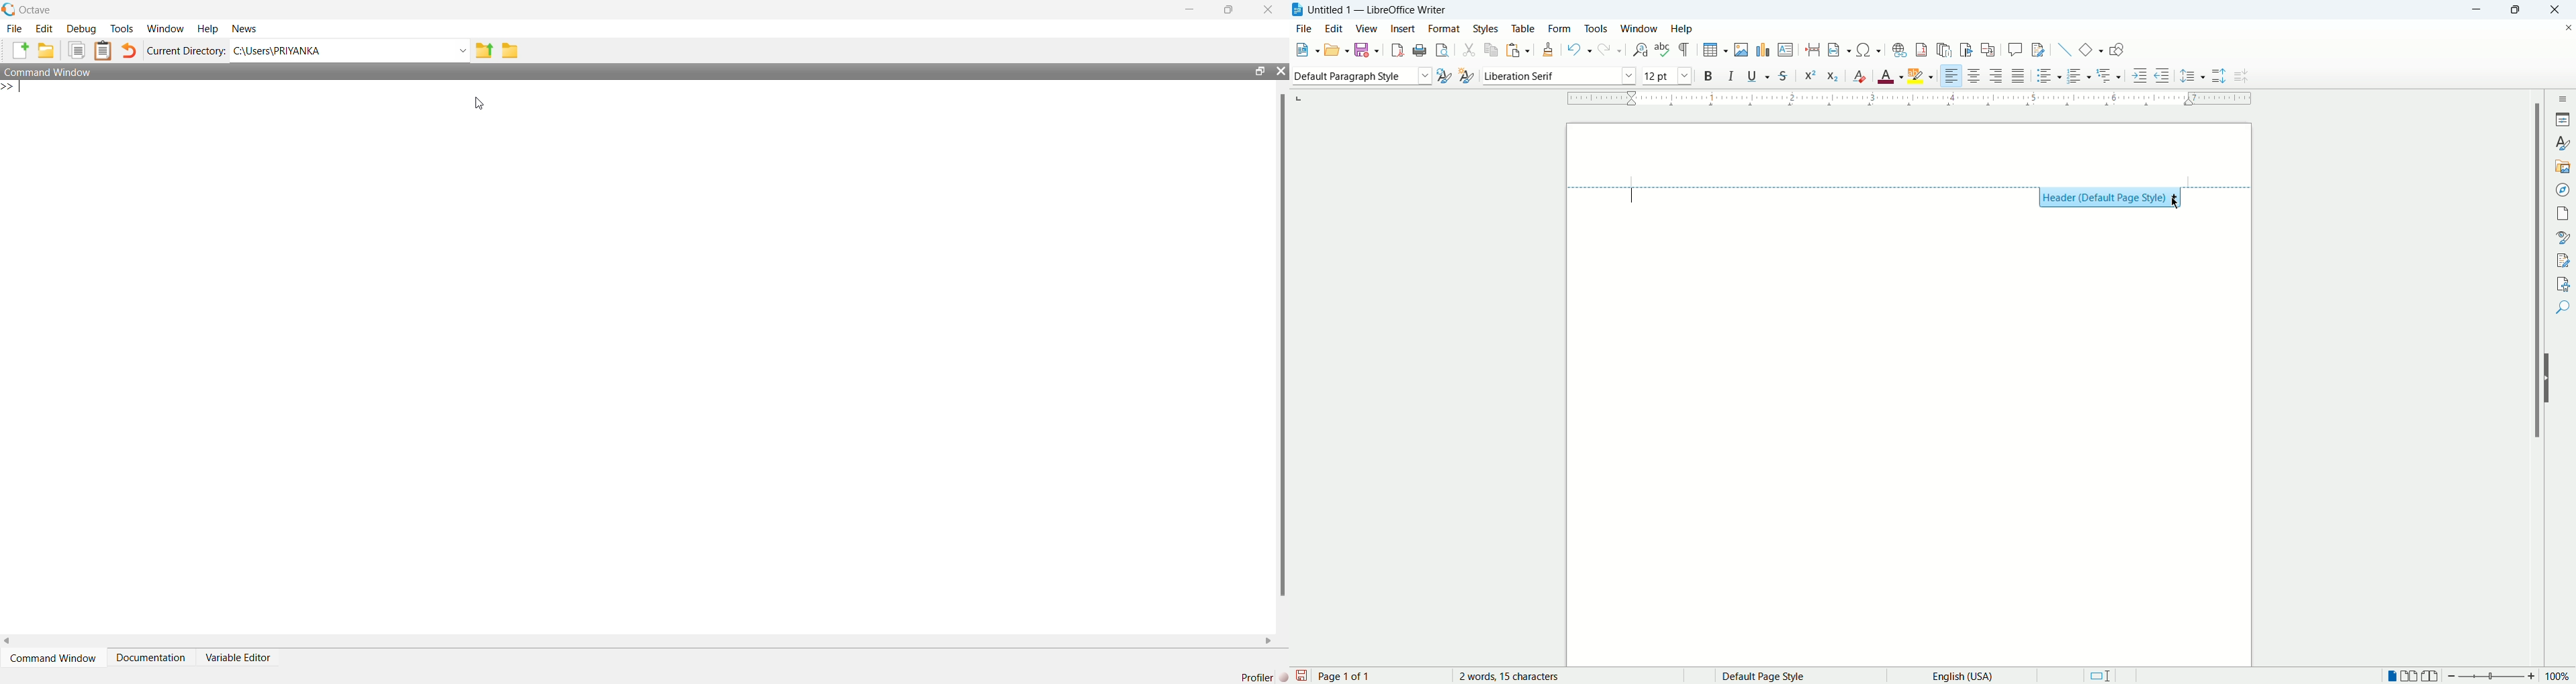  I want to click on clear formatting, so click(1860, 76).